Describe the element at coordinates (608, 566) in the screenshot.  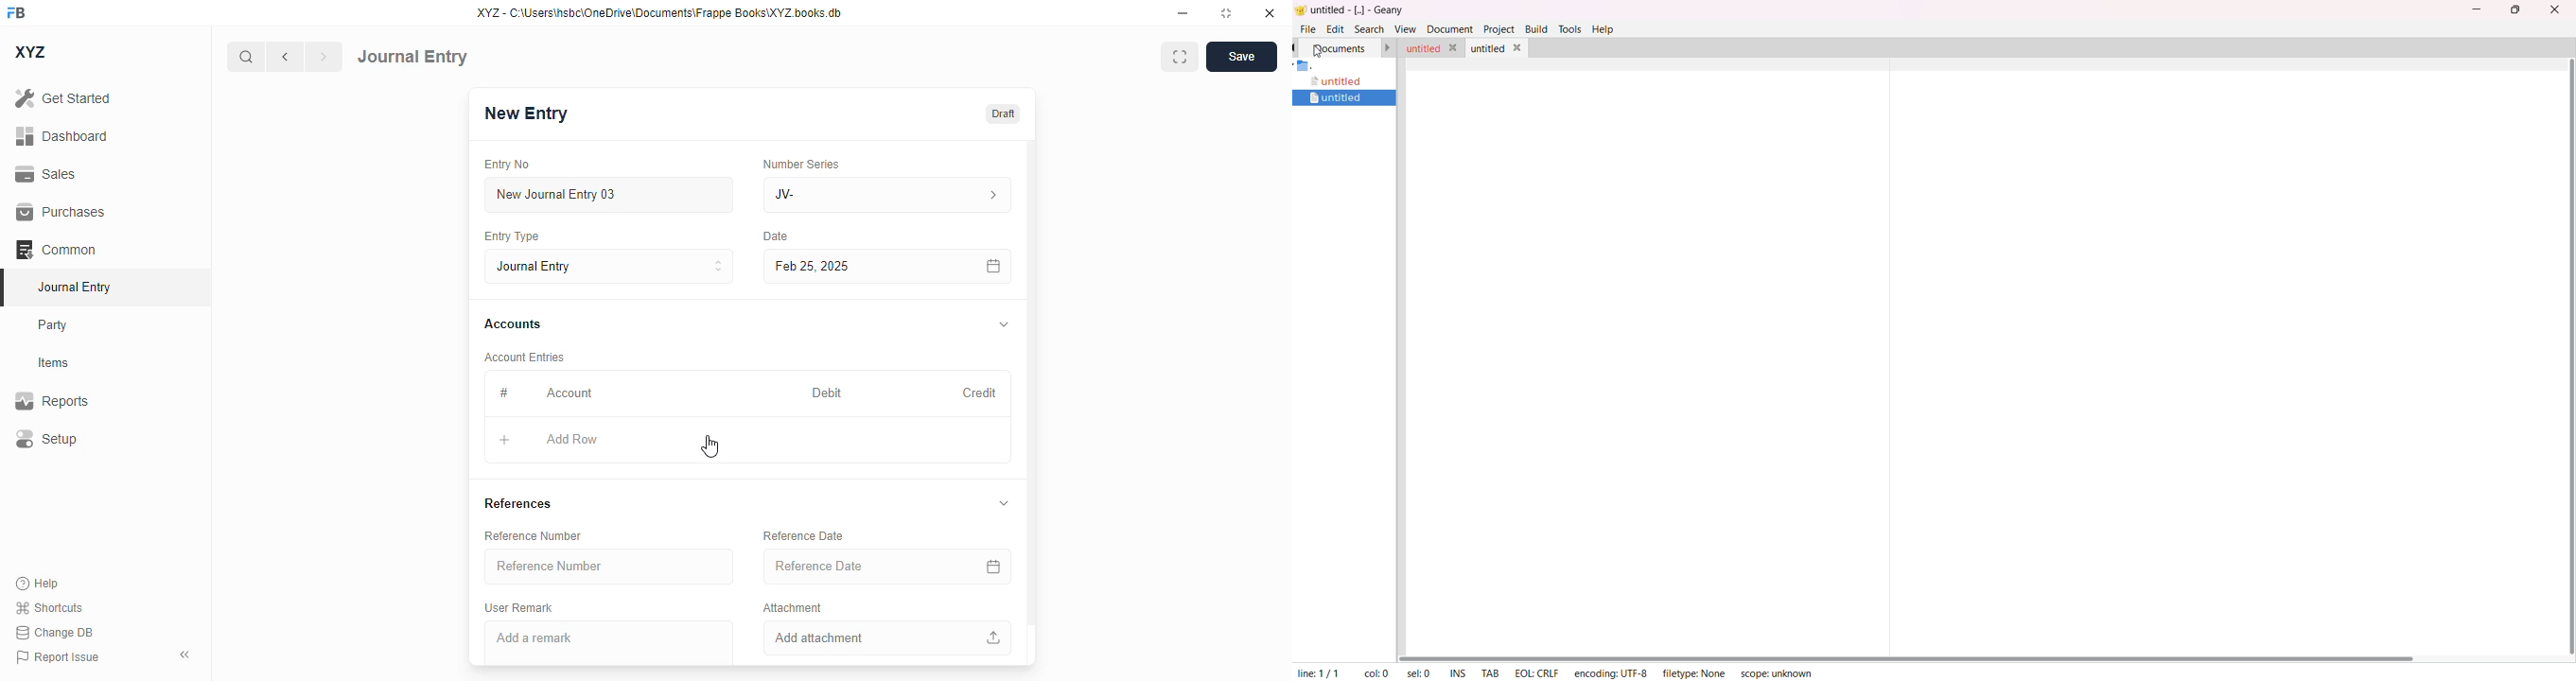
I see `reference number` at that location.